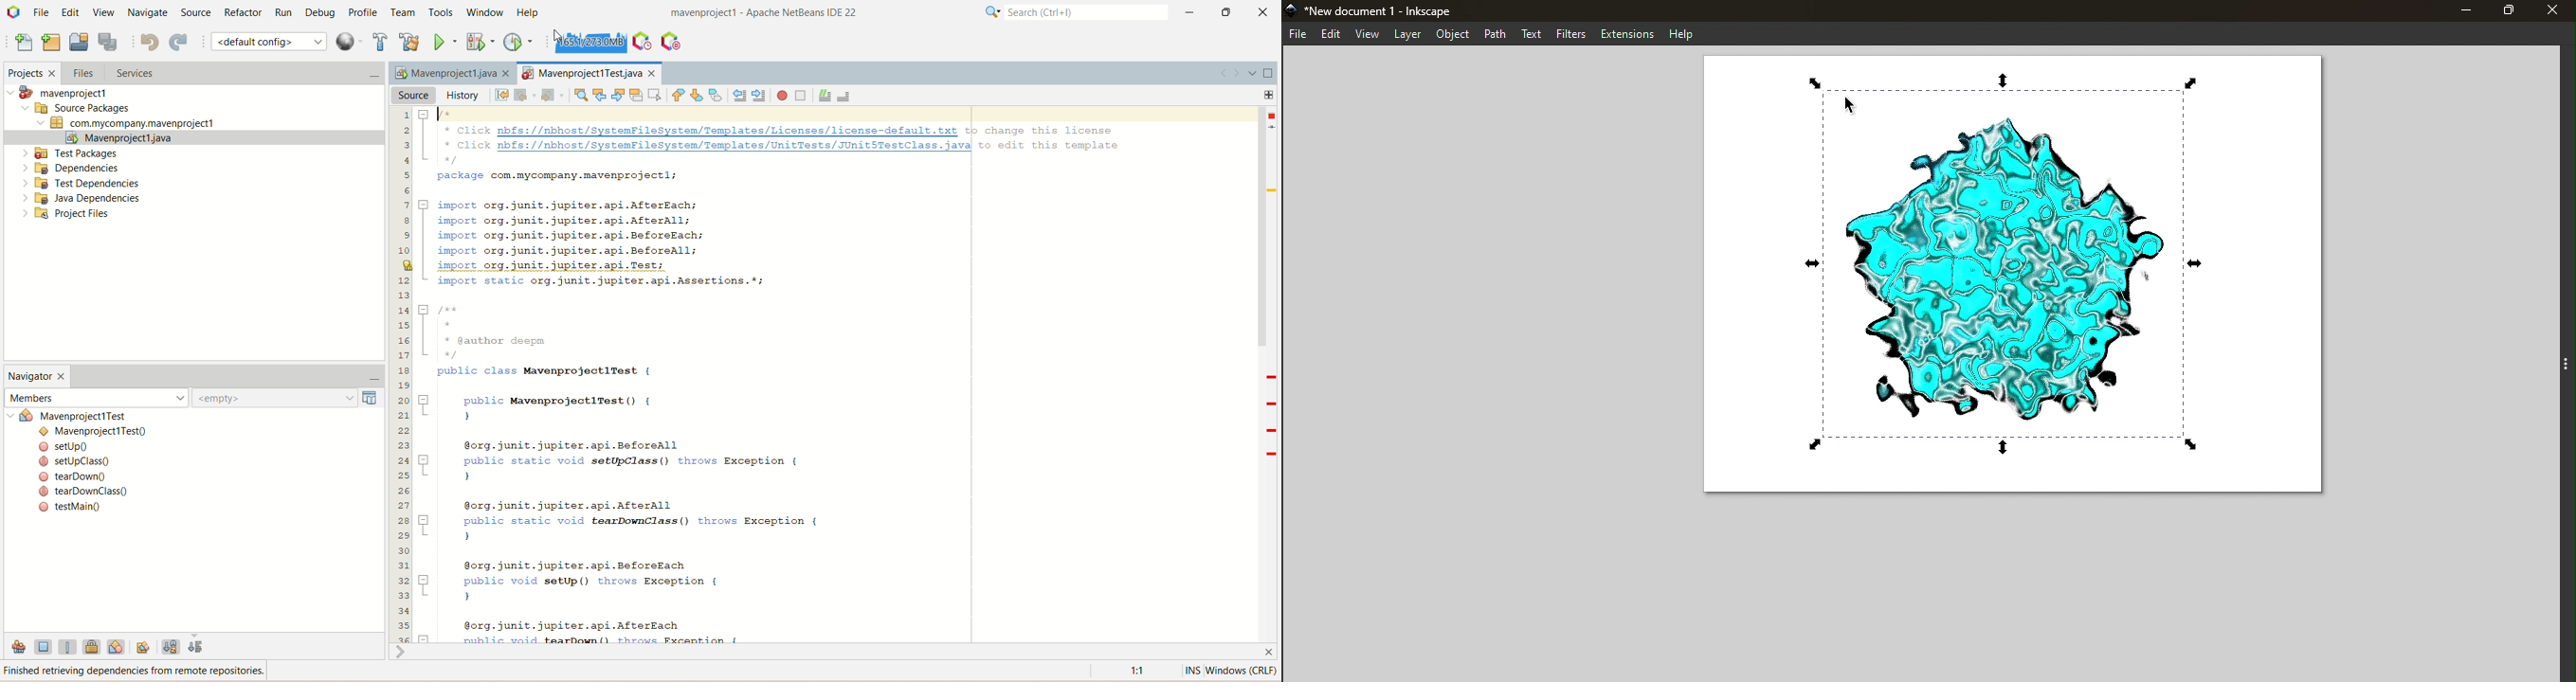  Describe the element at coordinates (415, 93) in the screenshot. I see `source` at that location.